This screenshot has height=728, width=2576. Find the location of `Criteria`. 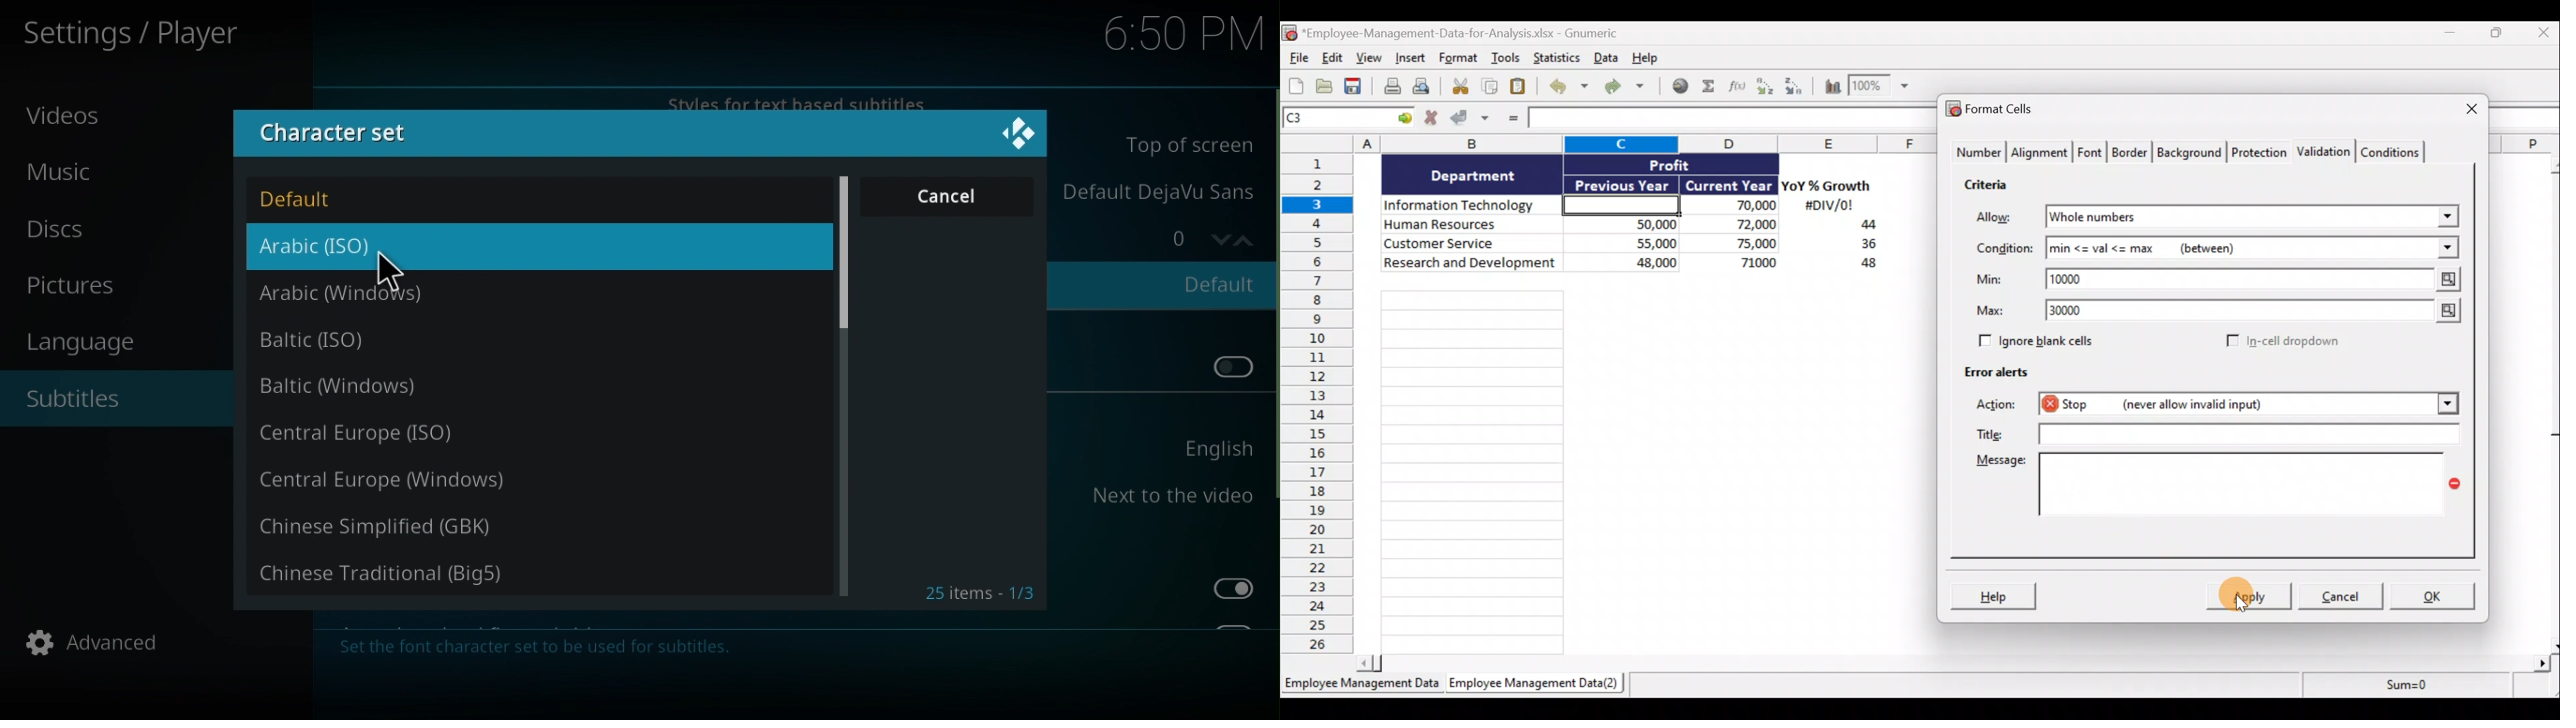

Criteria is located at coordinates (1987, 187).